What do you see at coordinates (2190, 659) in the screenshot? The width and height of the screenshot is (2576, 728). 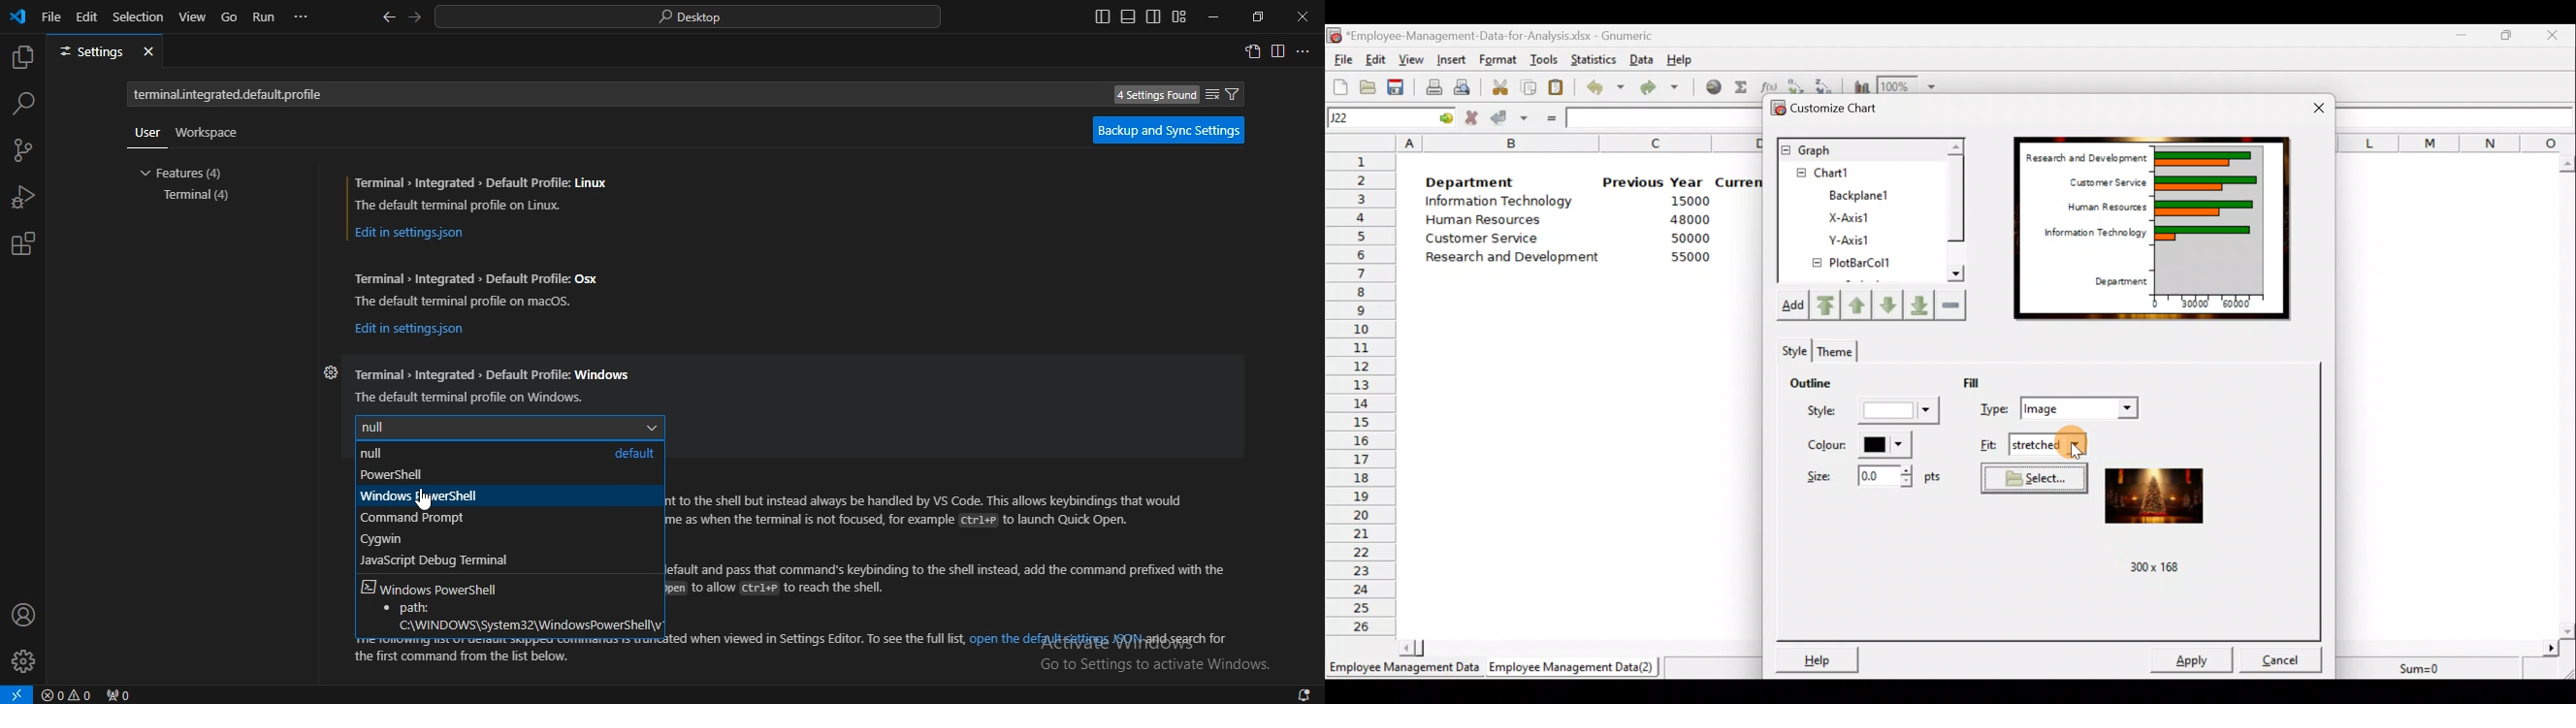 I see `Apply` at bounding box center [2190, 659].